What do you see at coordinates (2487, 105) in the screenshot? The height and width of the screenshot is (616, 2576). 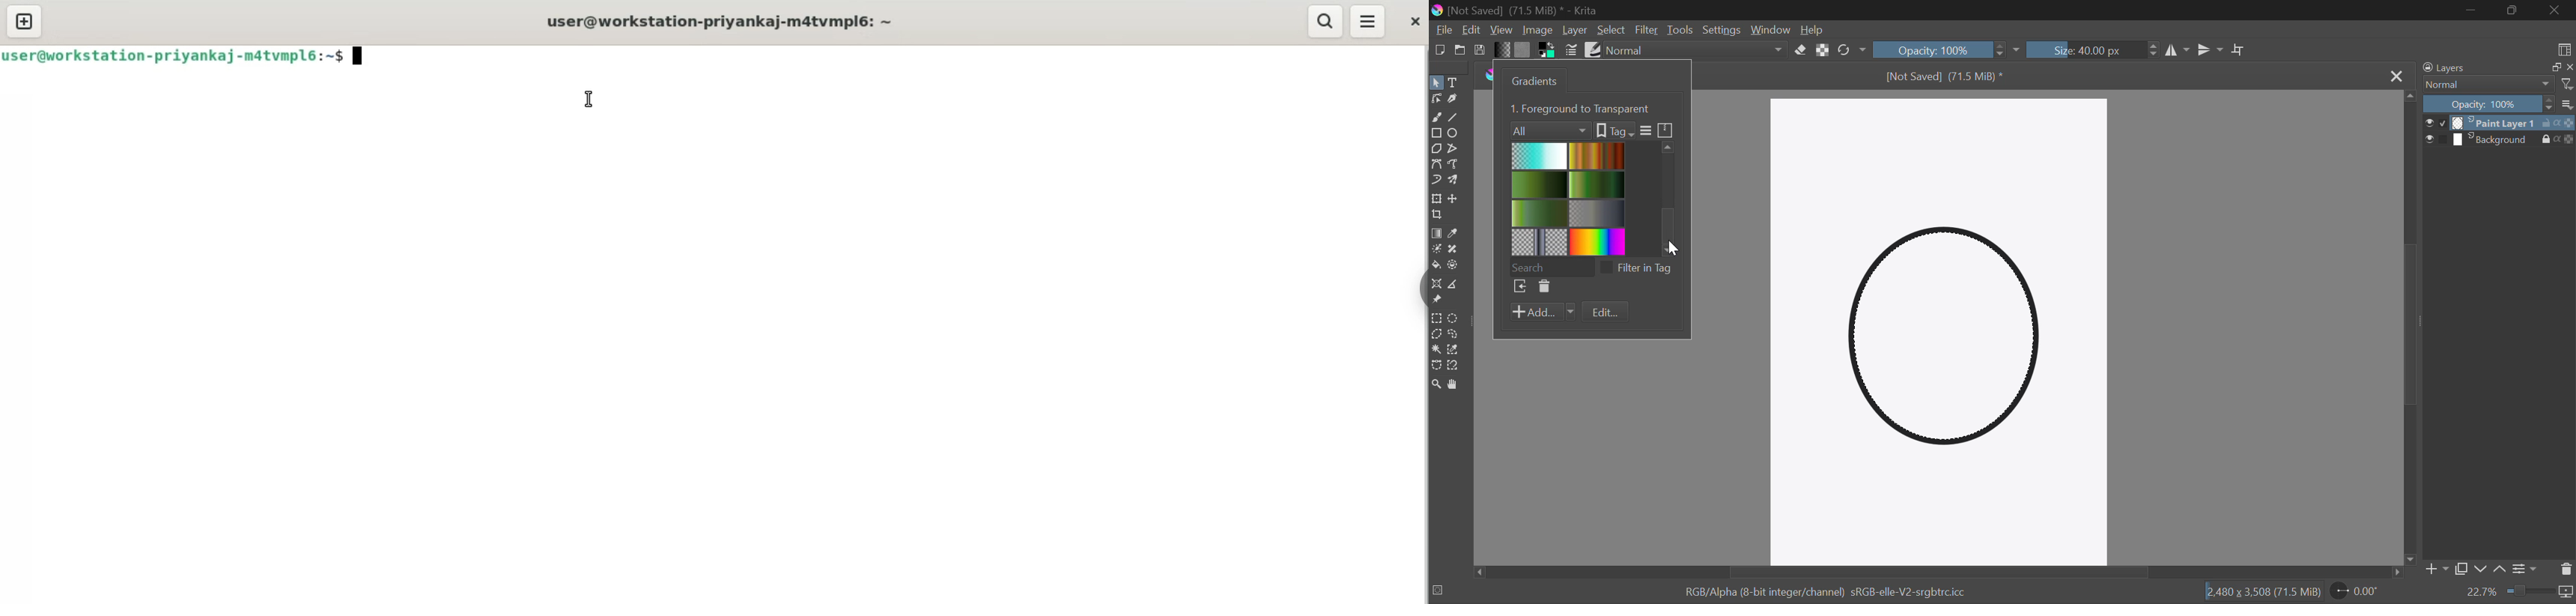 I see `Opacity` at bounding box center [2487, 105].